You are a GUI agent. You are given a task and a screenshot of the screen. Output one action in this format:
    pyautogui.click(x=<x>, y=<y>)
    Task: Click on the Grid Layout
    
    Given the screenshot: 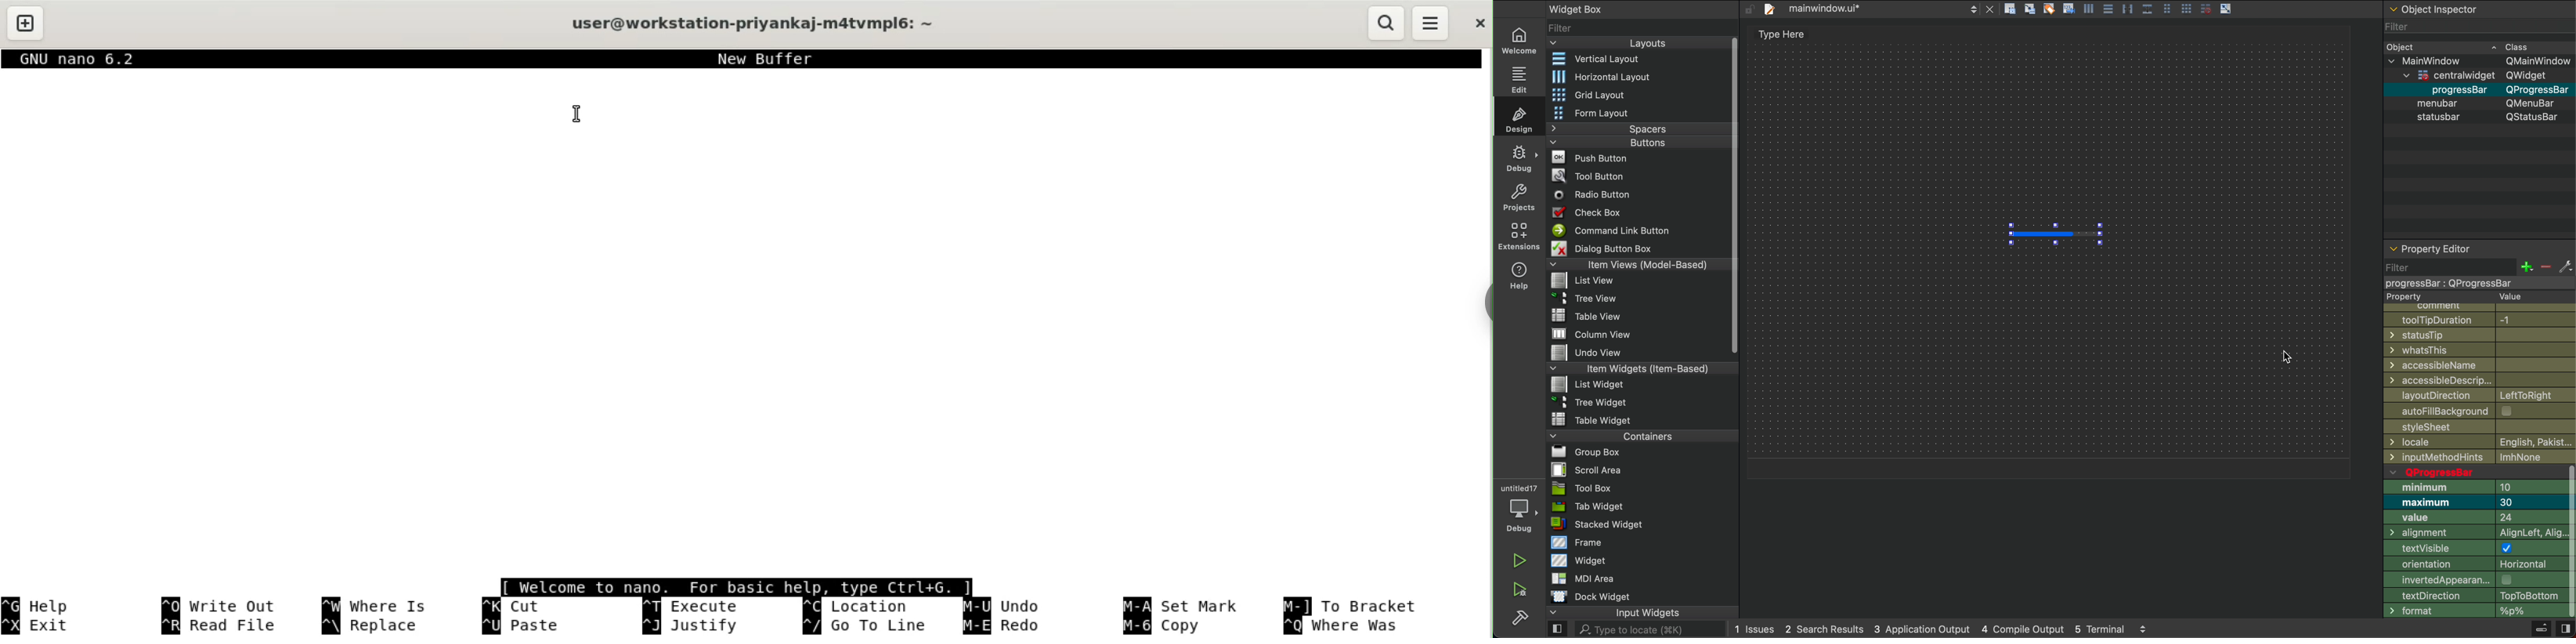 What is the action you would take?
    pyautogui.click(x=1612, y=94)
    